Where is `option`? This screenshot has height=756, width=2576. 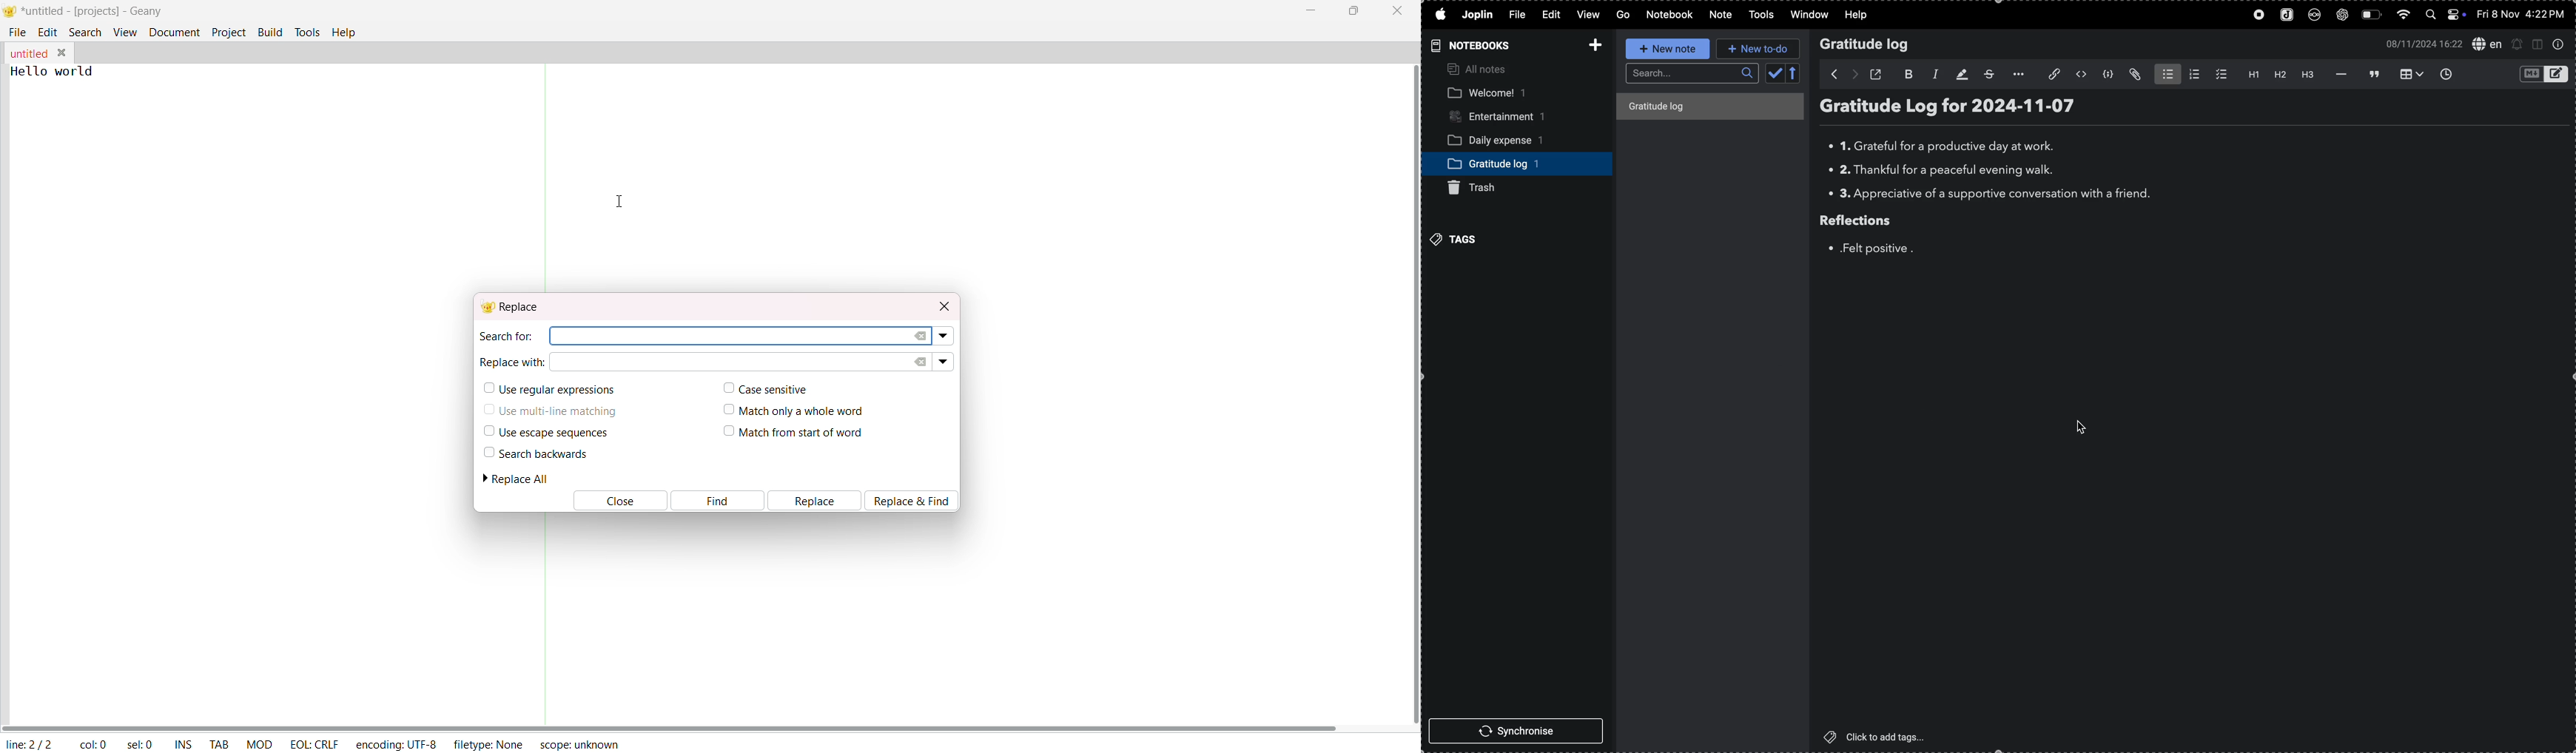
option is located at coordinates (2020, 74).